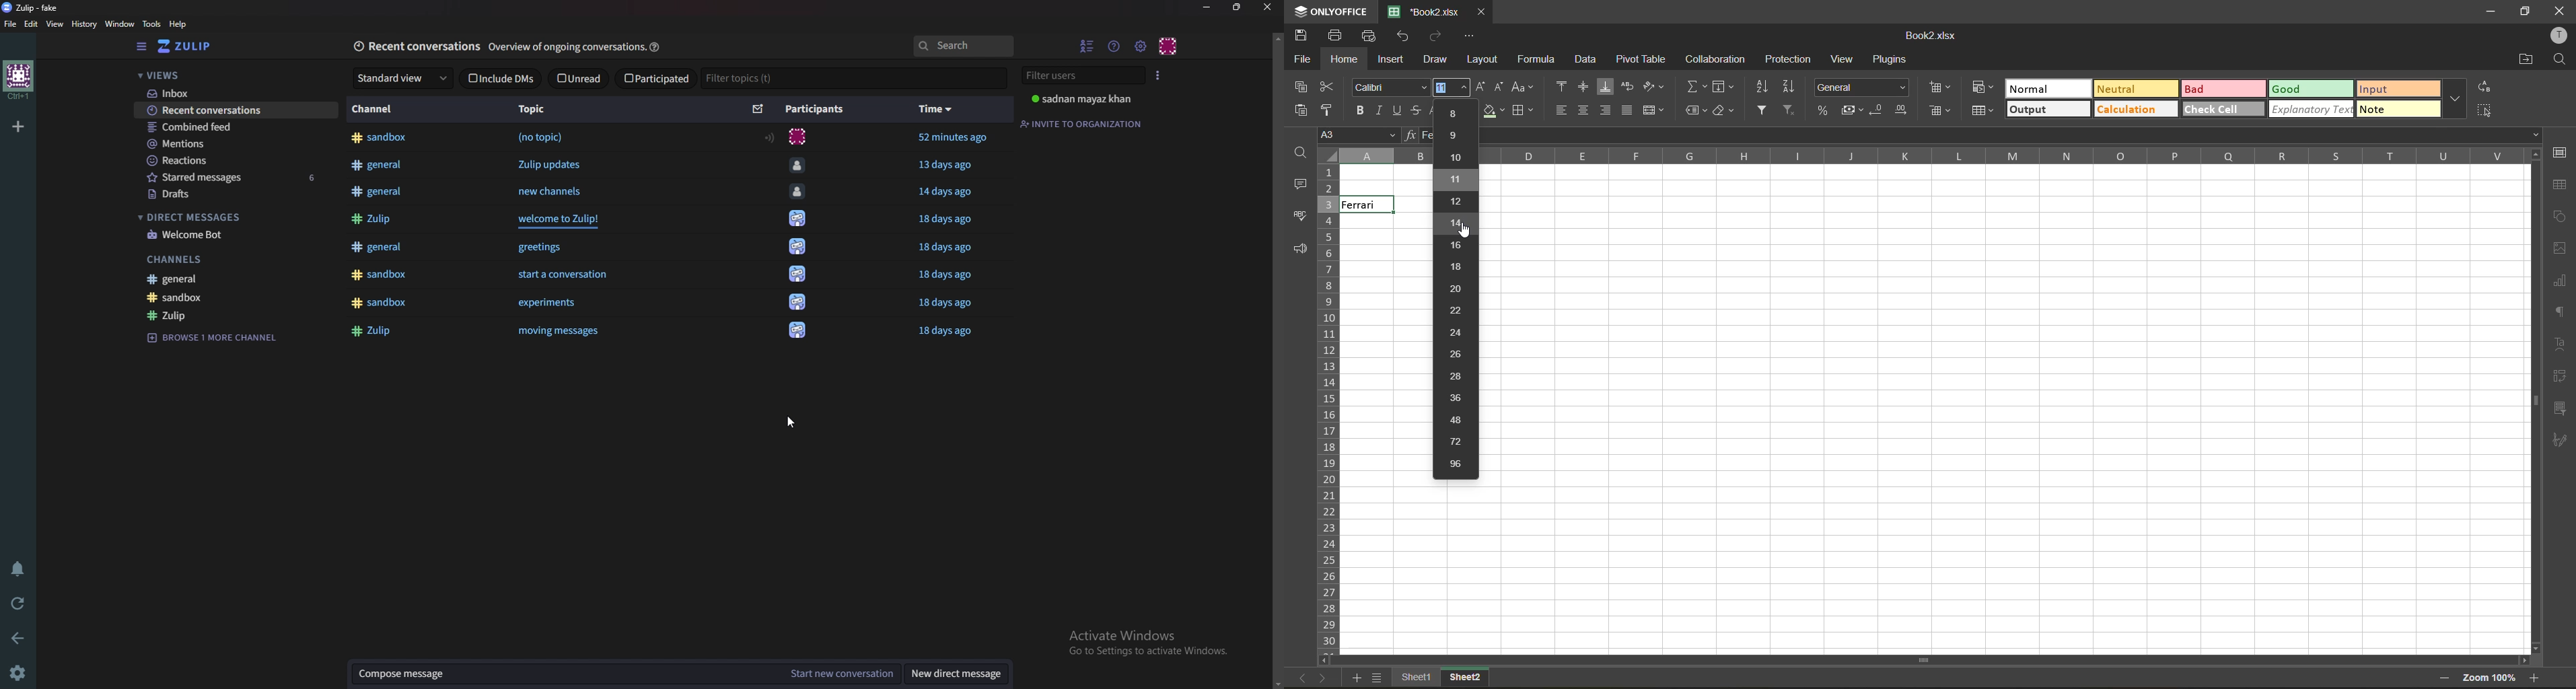  What do you see at coordinates (1297, 153) in the screenshot?
I see `find` at bounding box center [1297, 153].